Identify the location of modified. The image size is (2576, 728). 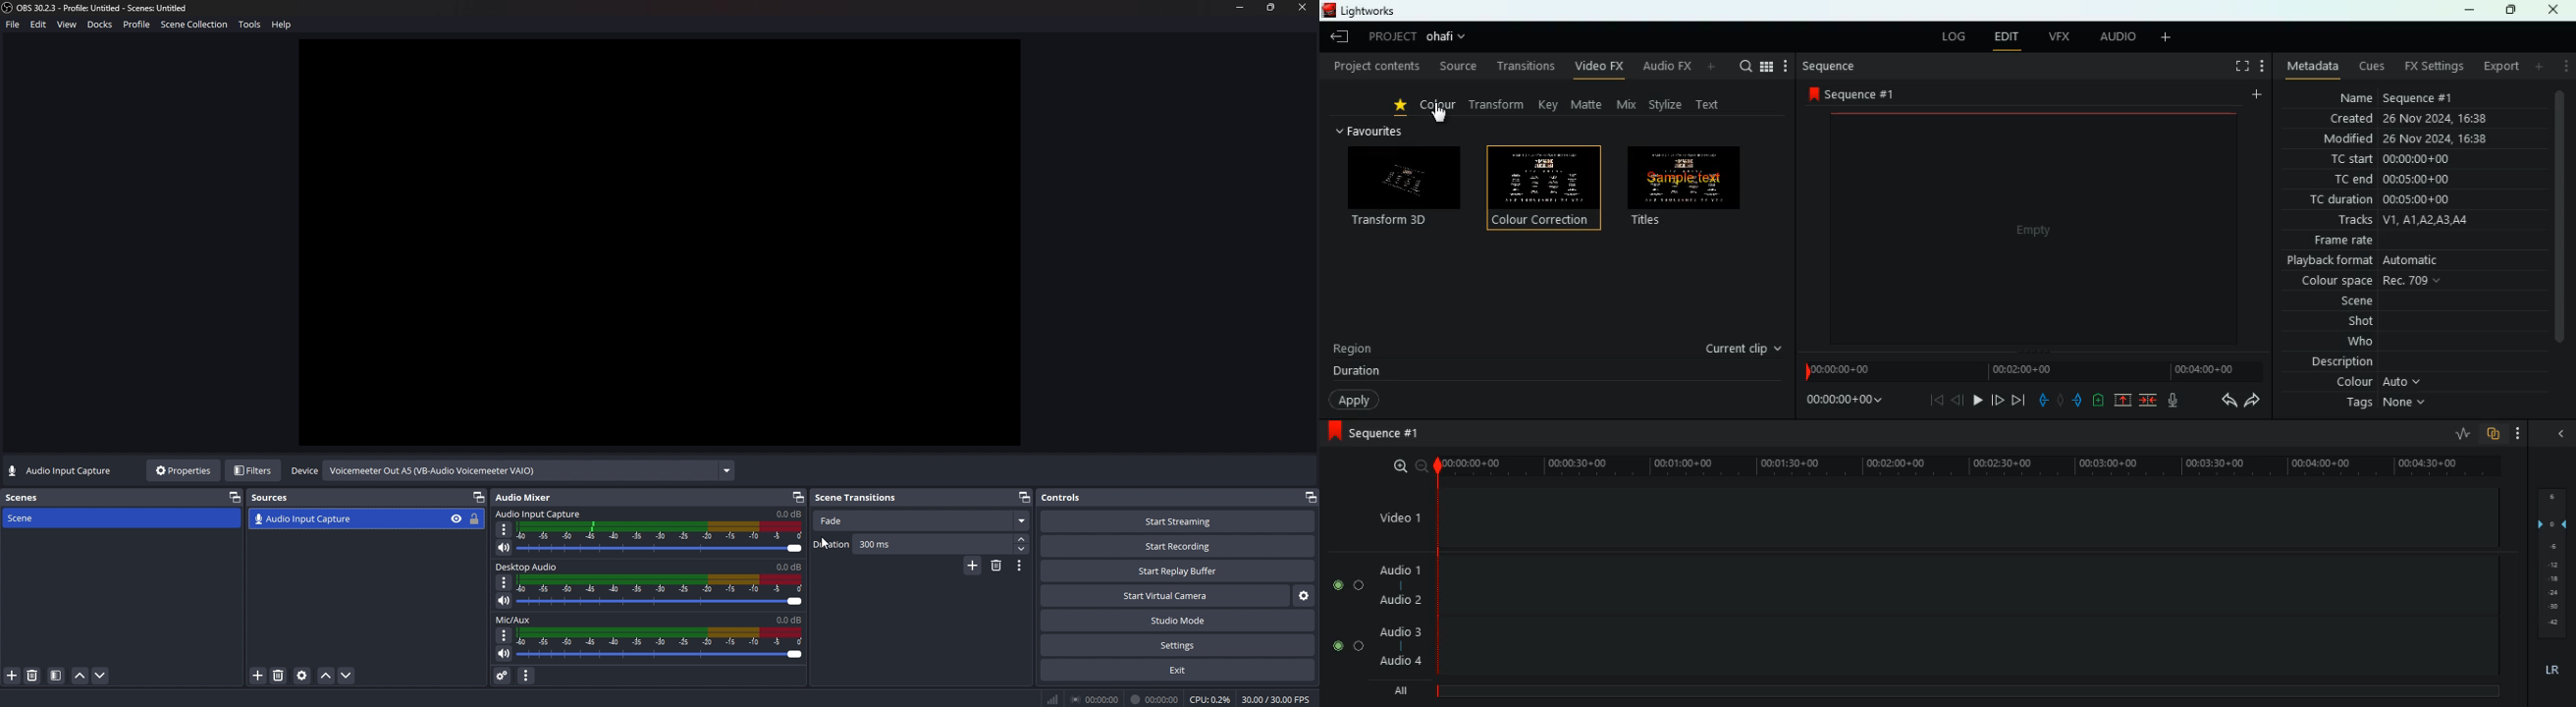
(2408, 139).